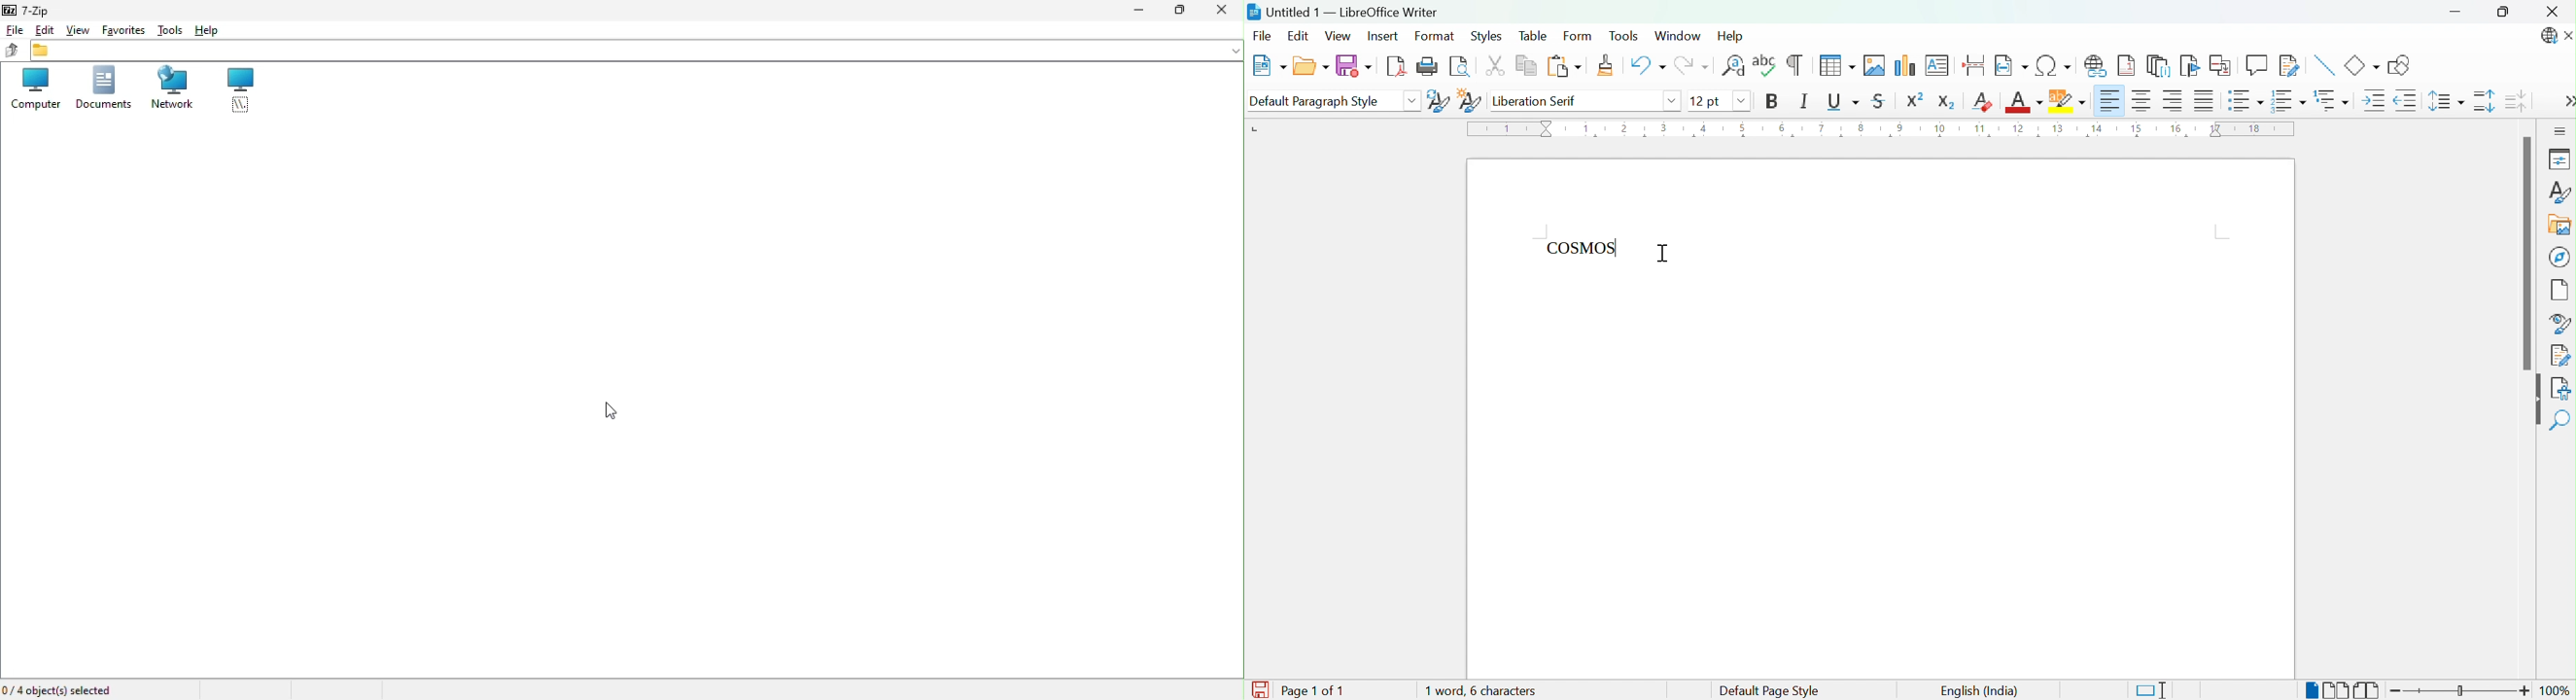 The width and height of the screenshot is (2576, 700). Describe the element at coordinates (1263, 35) in the screenshot. I see `File` at that location.